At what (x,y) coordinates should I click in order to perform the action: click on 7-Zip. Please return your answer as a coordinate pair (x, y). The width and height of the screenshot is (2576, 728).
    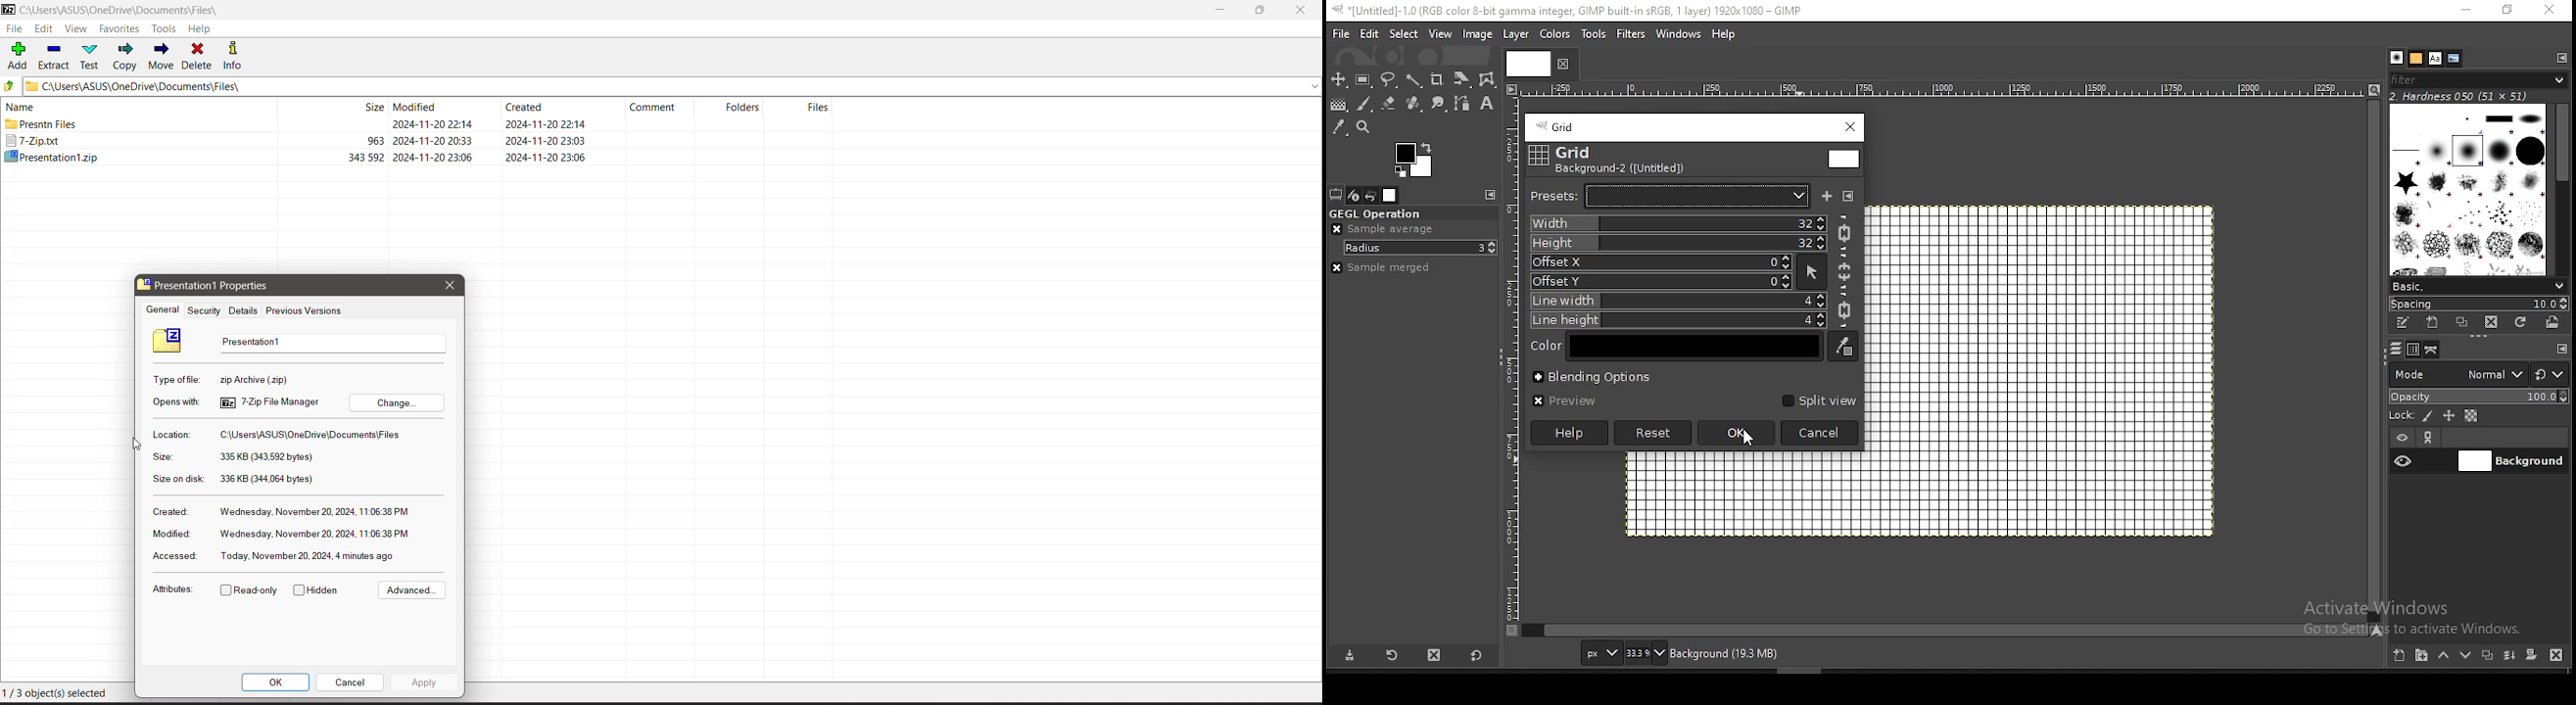
    Looking at the image, I should click on (299, 142).